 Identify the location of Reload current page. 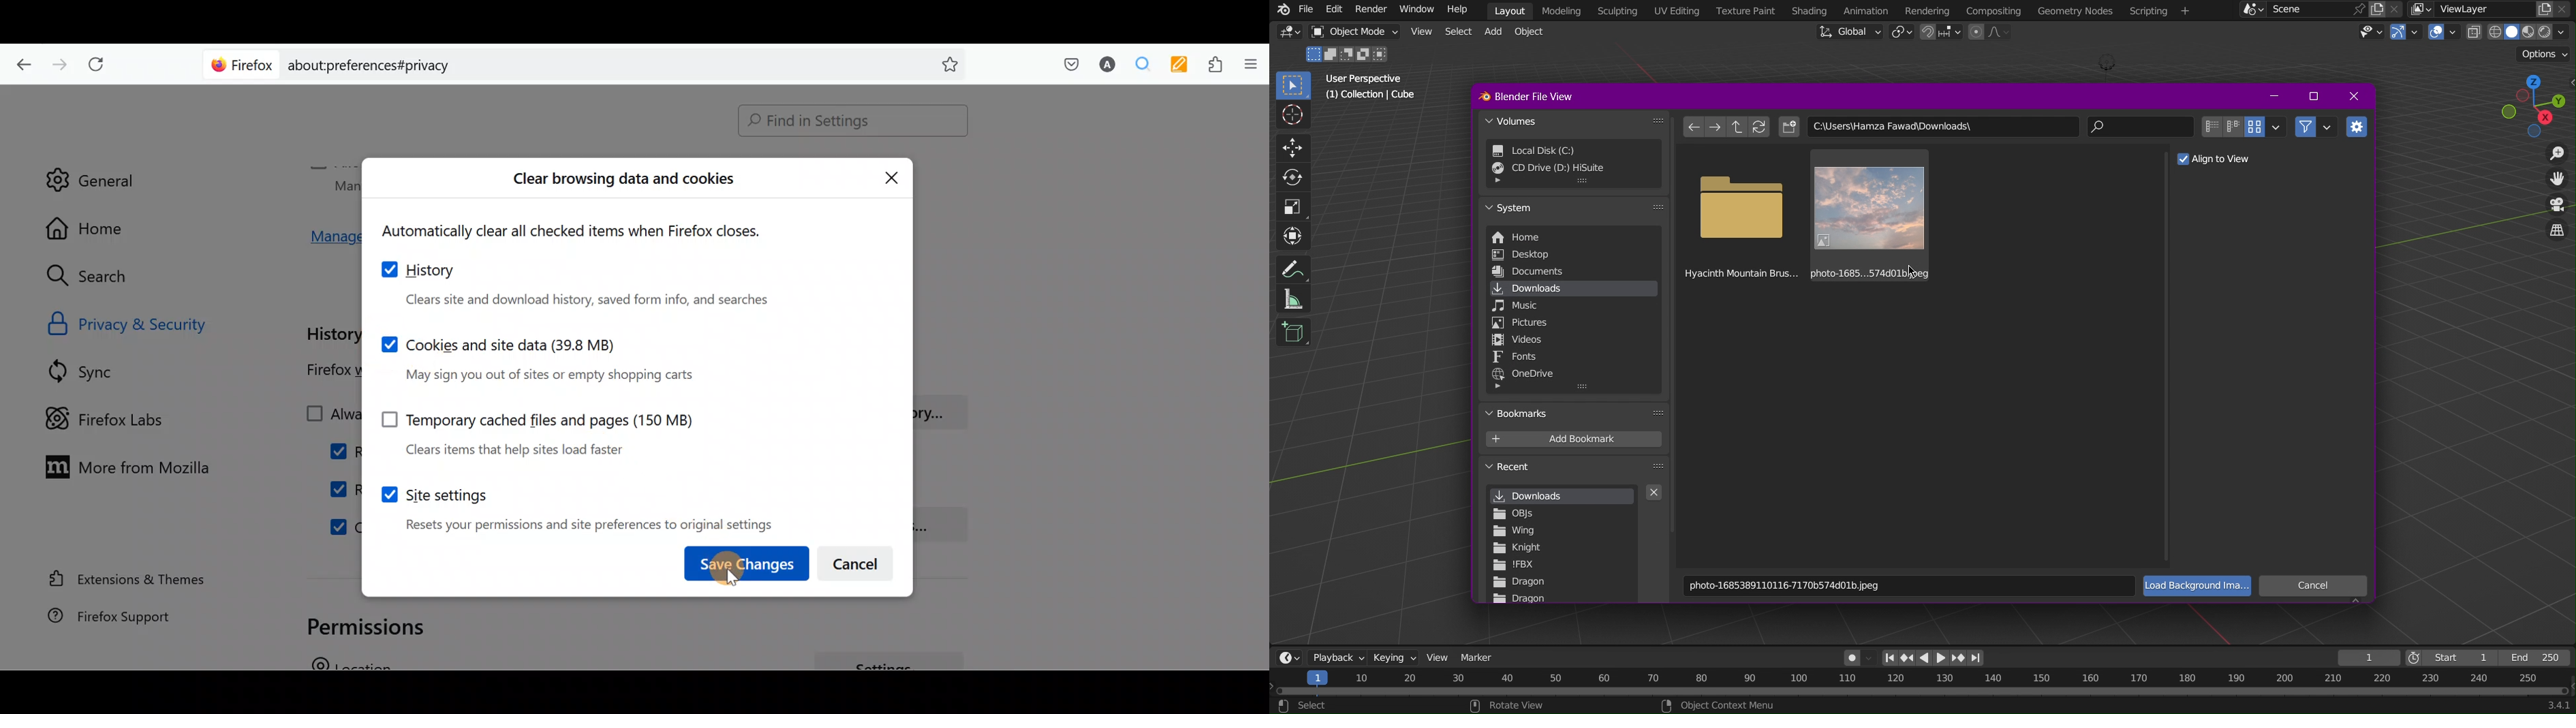
(100, 65).